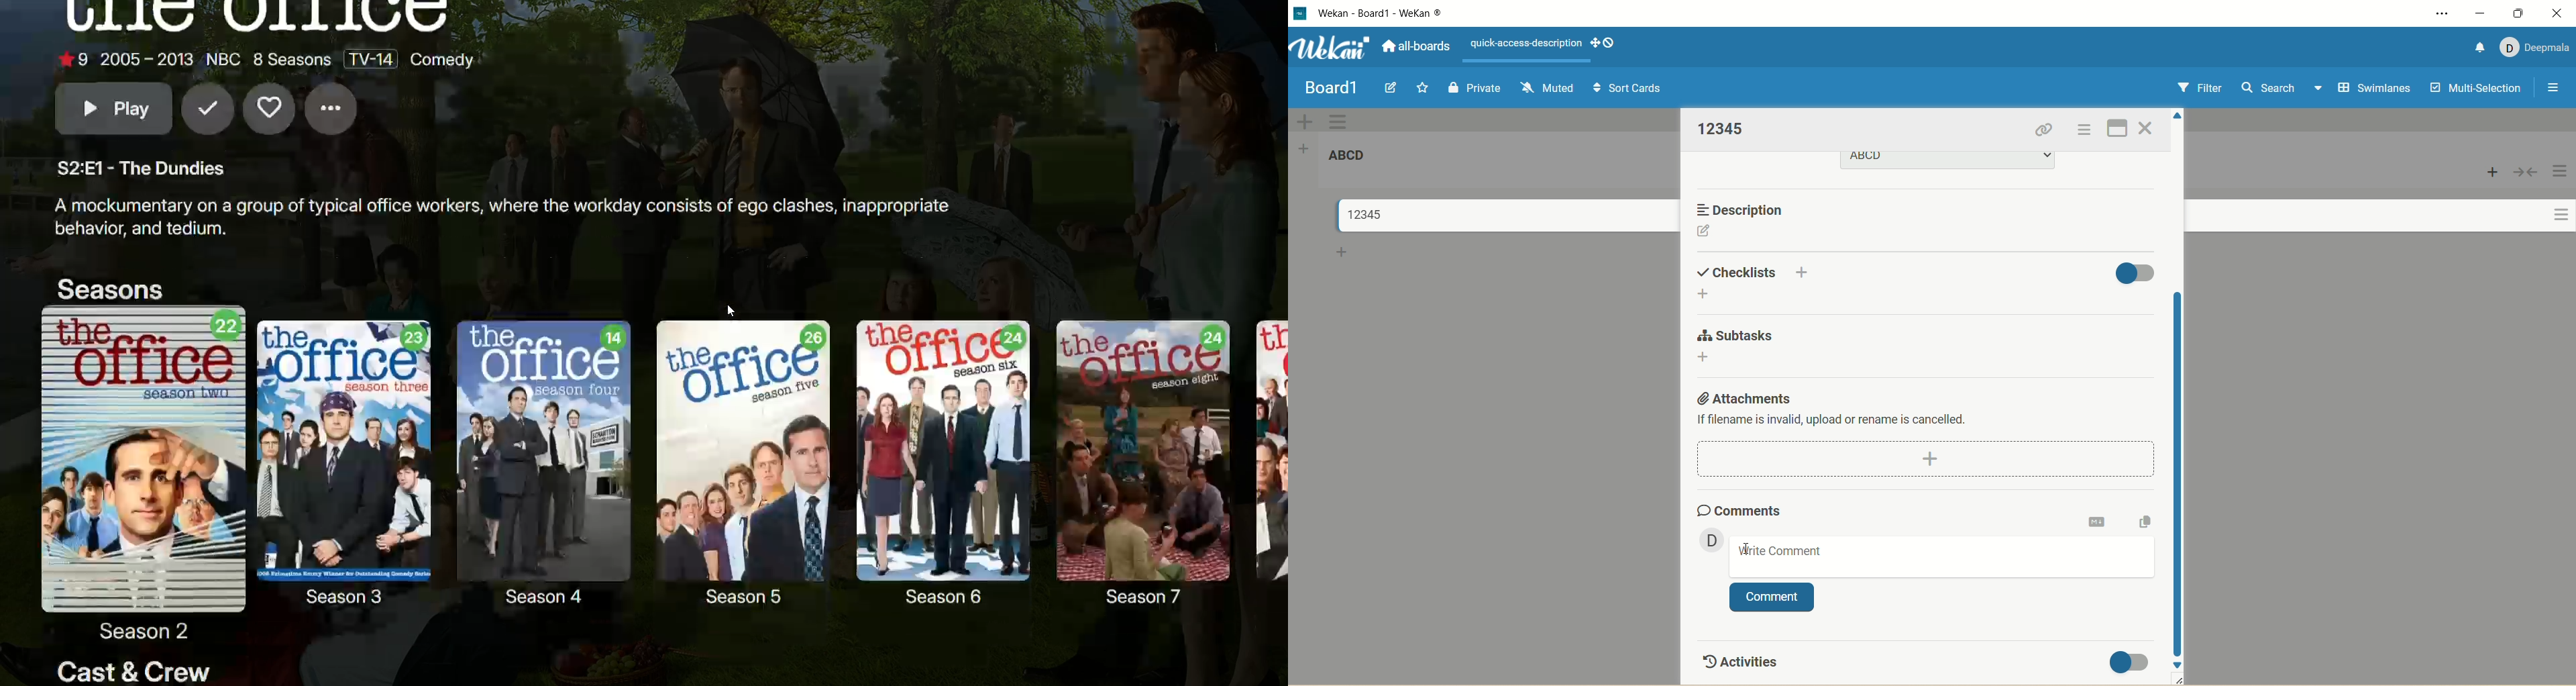 This screenshot has height=700, width=2576. I want to click on maximize, so click(2520, 13).